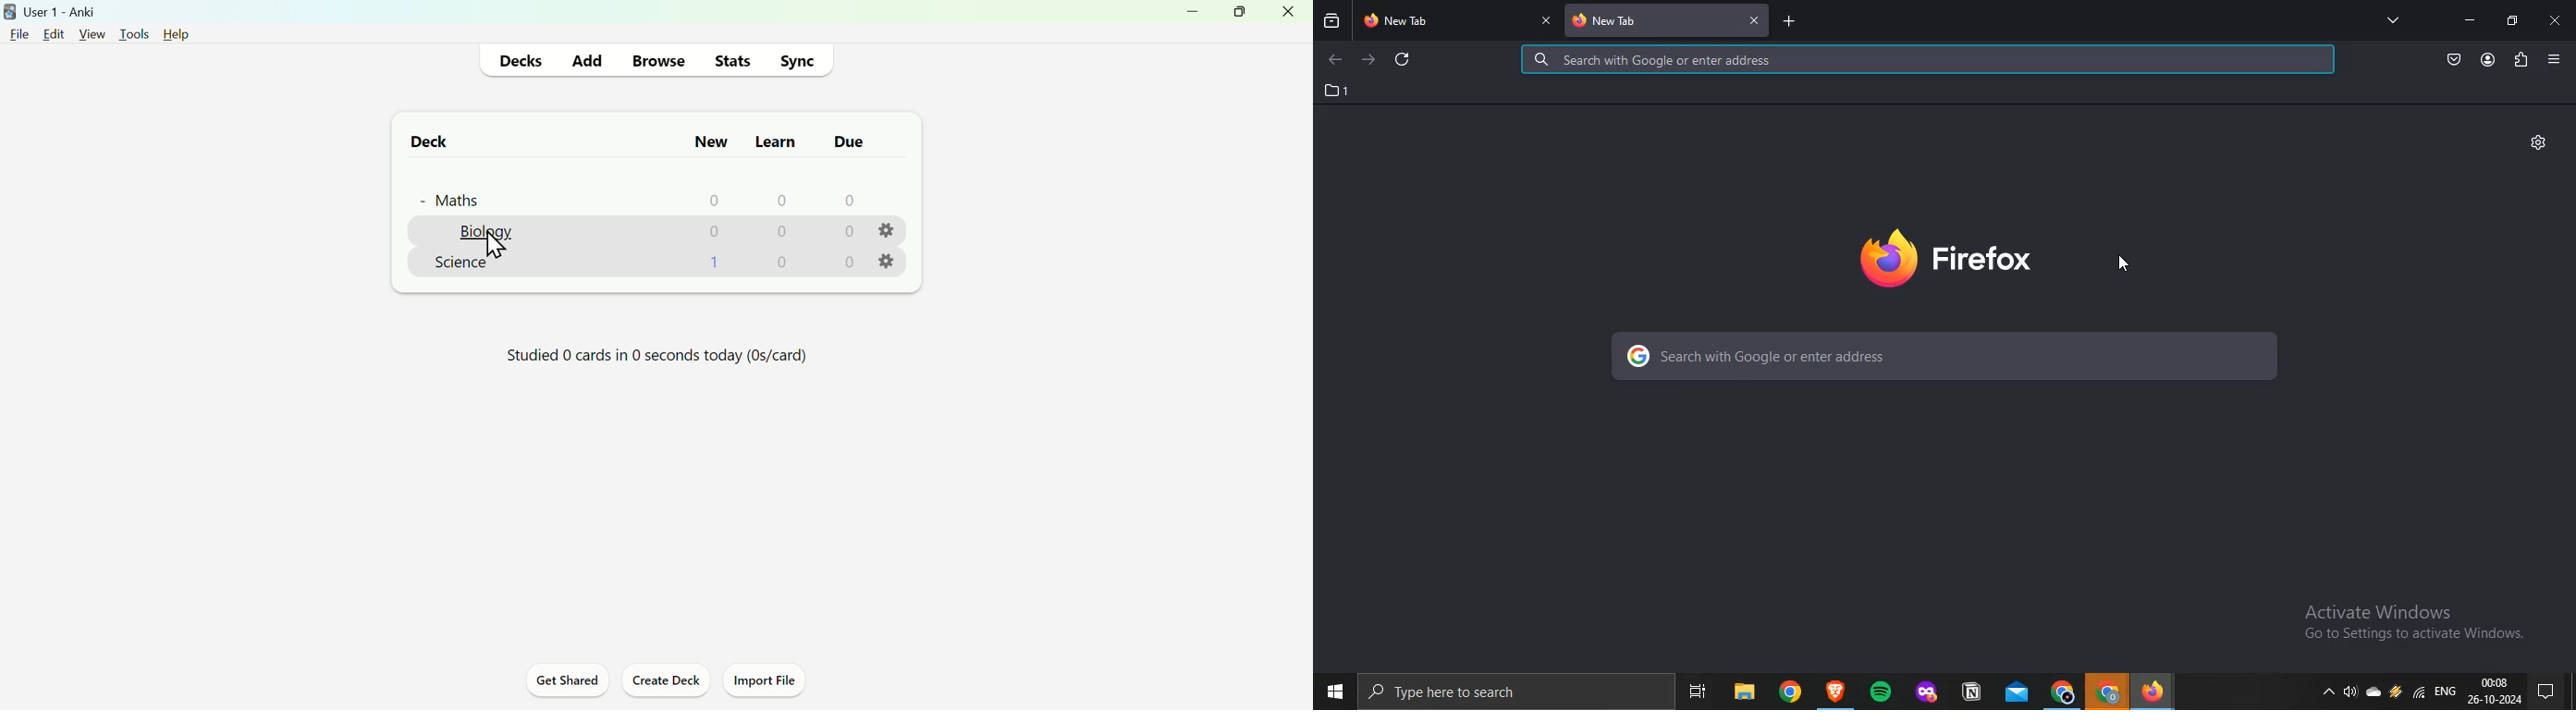  What do you see at coordinates (2108, 692) in the screenshot?
I see `chrome` at bounding box center [2108, 692].